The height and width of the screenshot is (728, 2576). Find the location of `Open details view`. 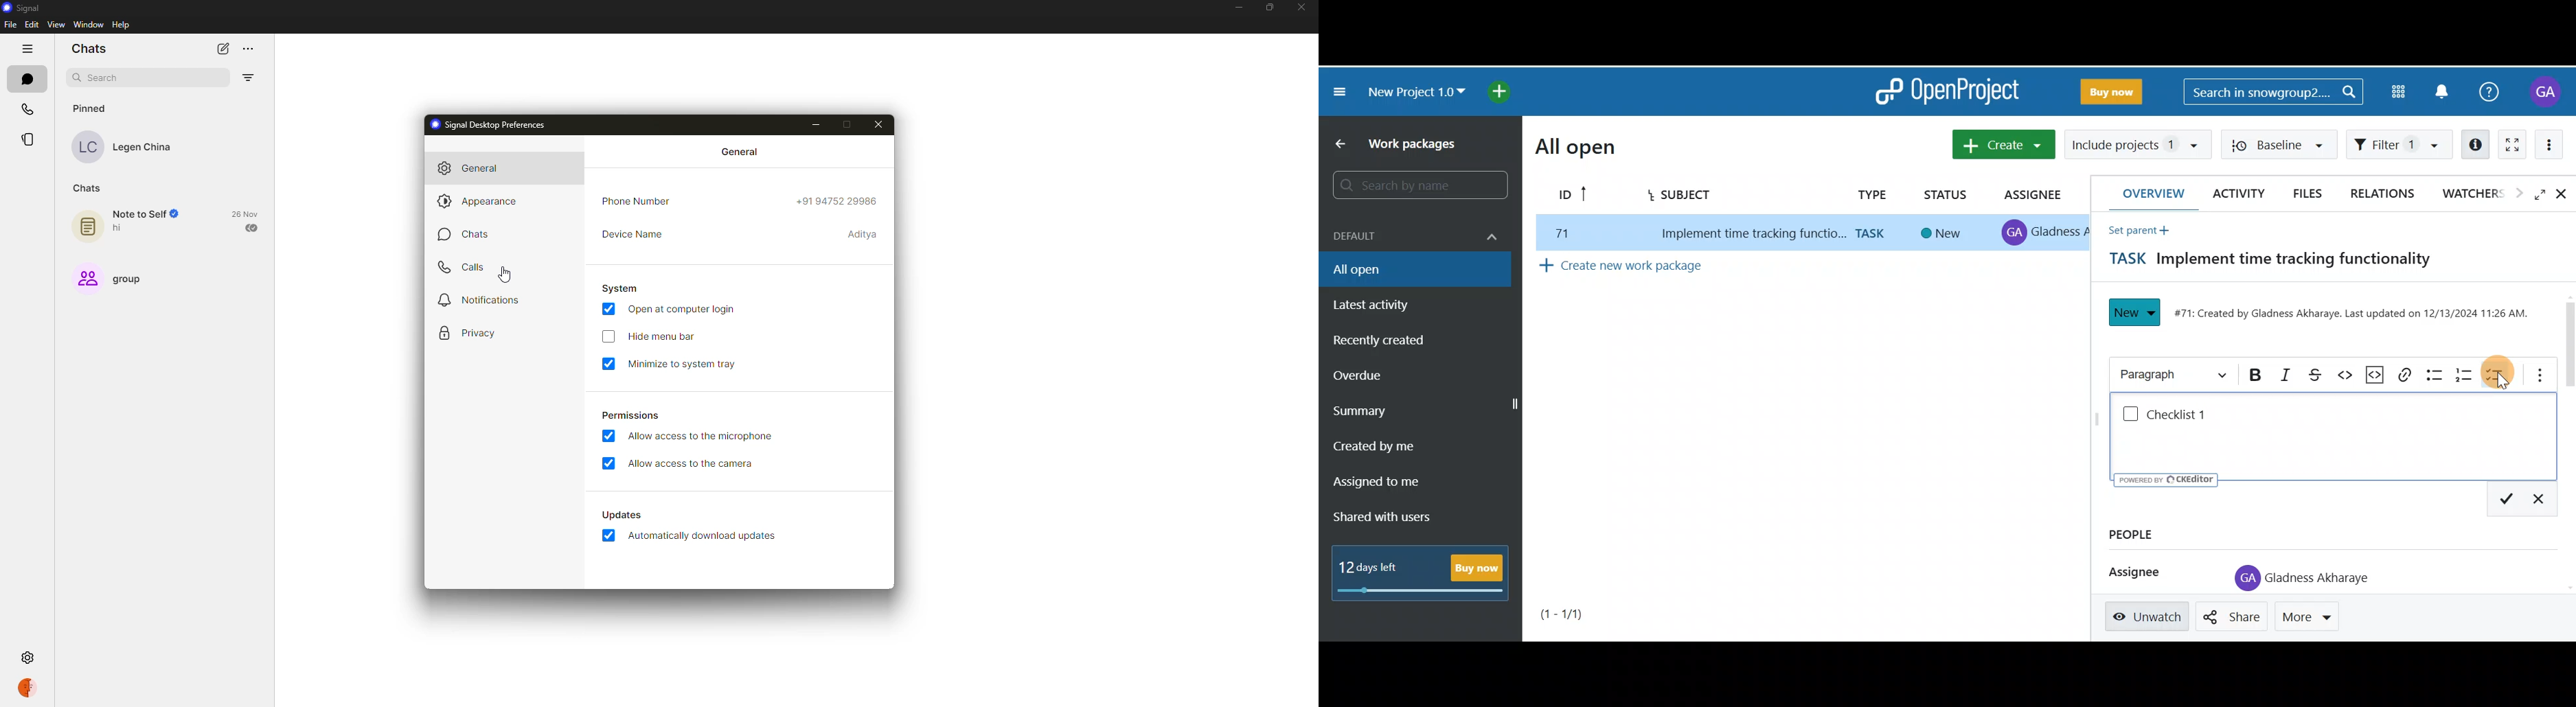

Open details view is located at coordinates (2473, 143).